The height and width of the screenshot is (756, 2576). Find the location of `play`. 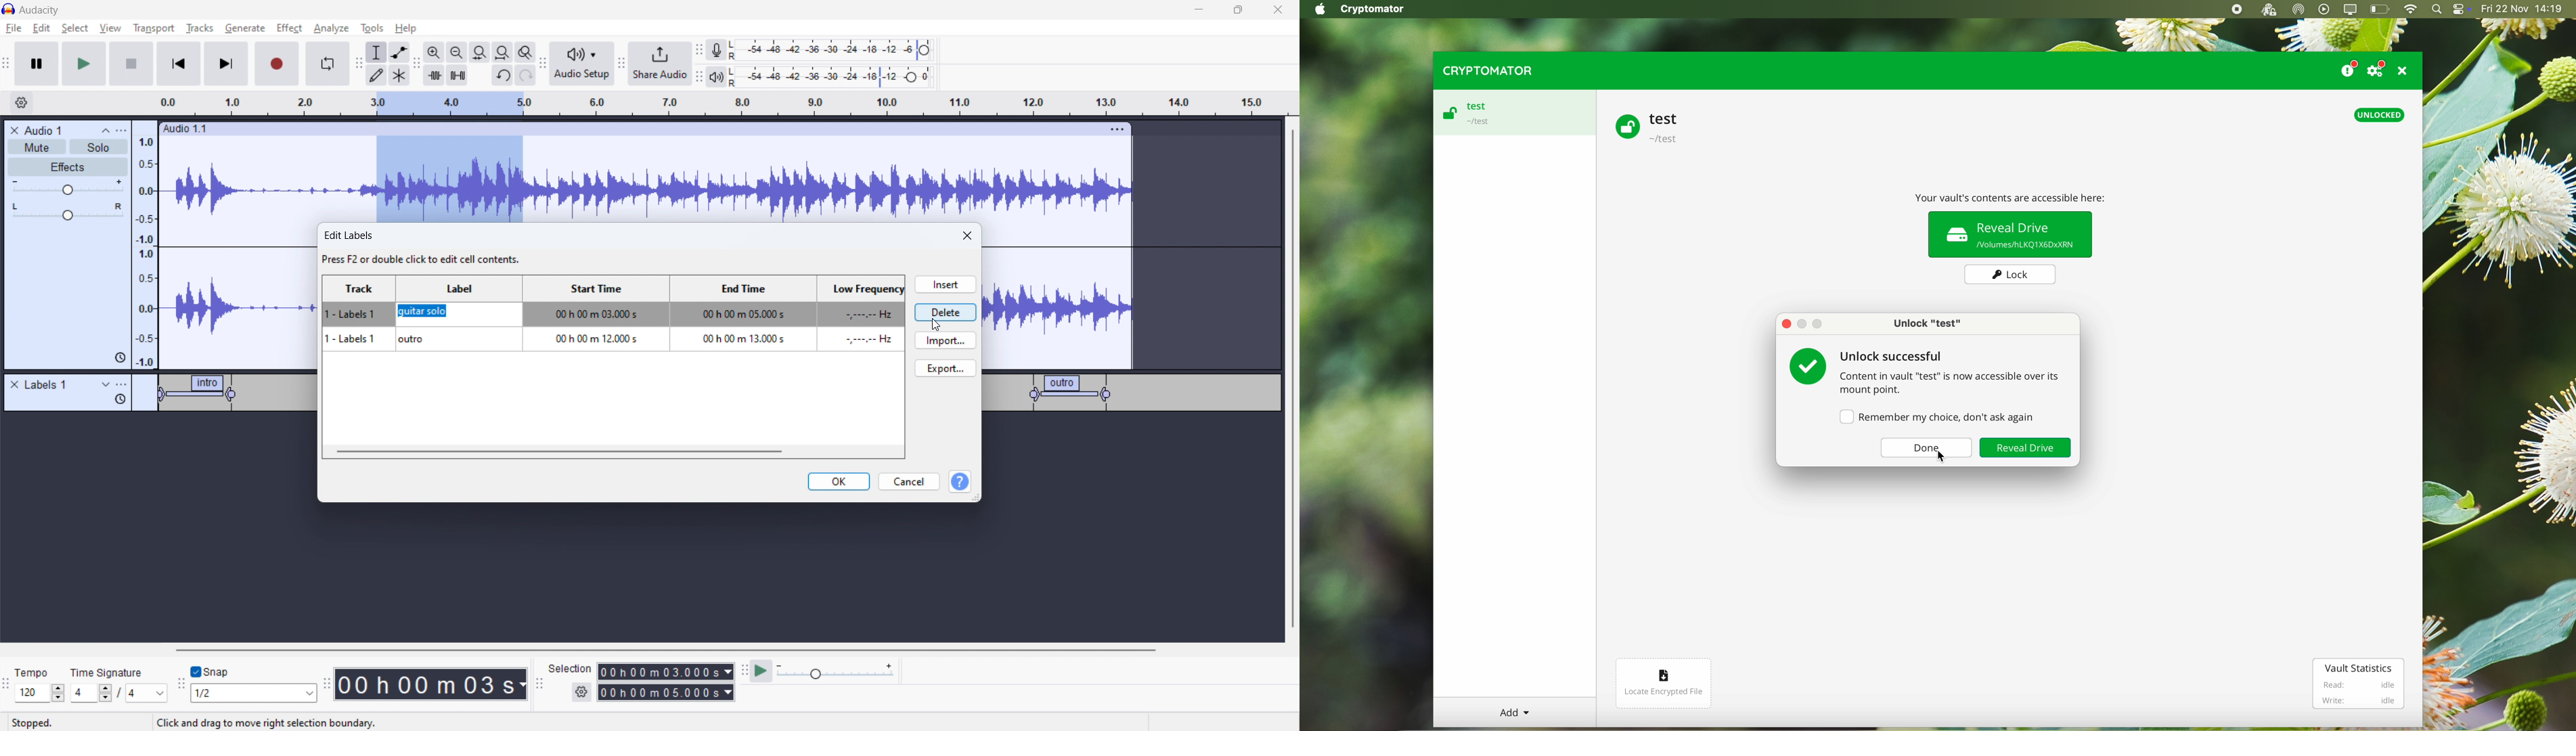

play is located at coordinates (83, 63).